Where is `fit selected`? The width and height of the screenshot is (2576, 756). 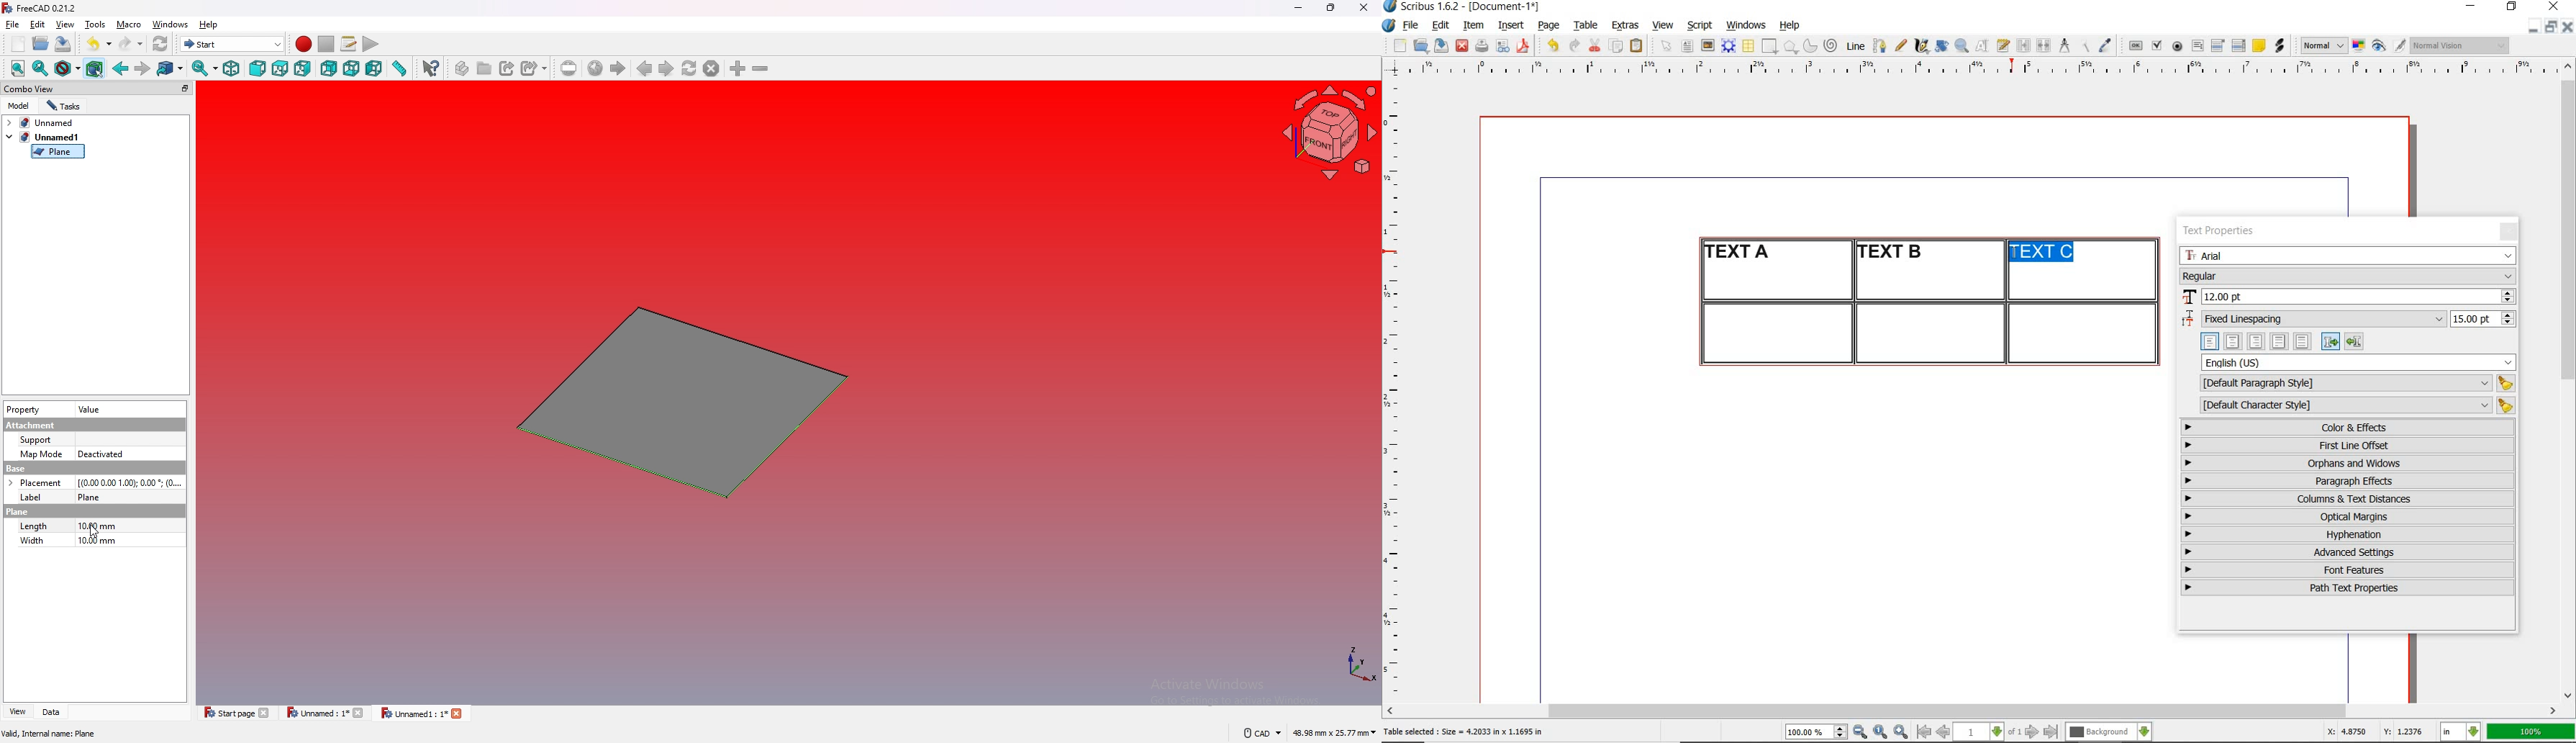
fit selected is located at coordinates (40, 68).